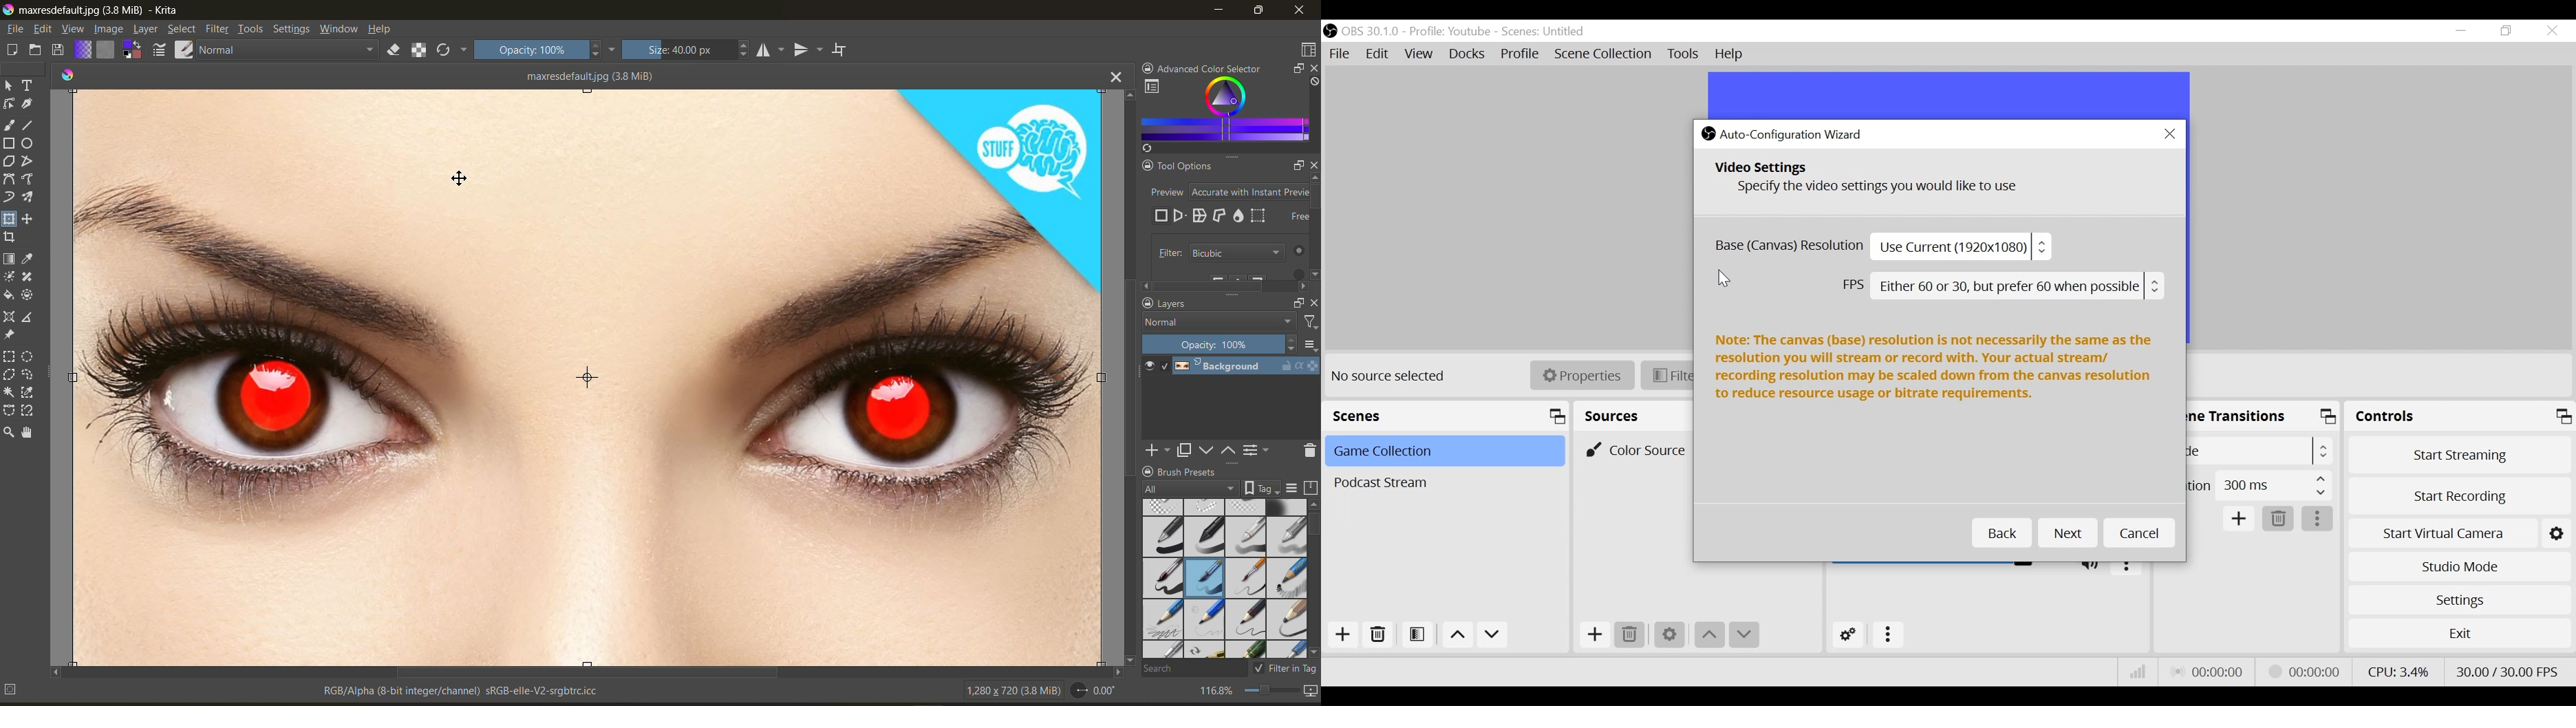 Image resolution: width=2576 pixels, height=728 pixels. I want to click on OBS Version, so click(1371, 32).